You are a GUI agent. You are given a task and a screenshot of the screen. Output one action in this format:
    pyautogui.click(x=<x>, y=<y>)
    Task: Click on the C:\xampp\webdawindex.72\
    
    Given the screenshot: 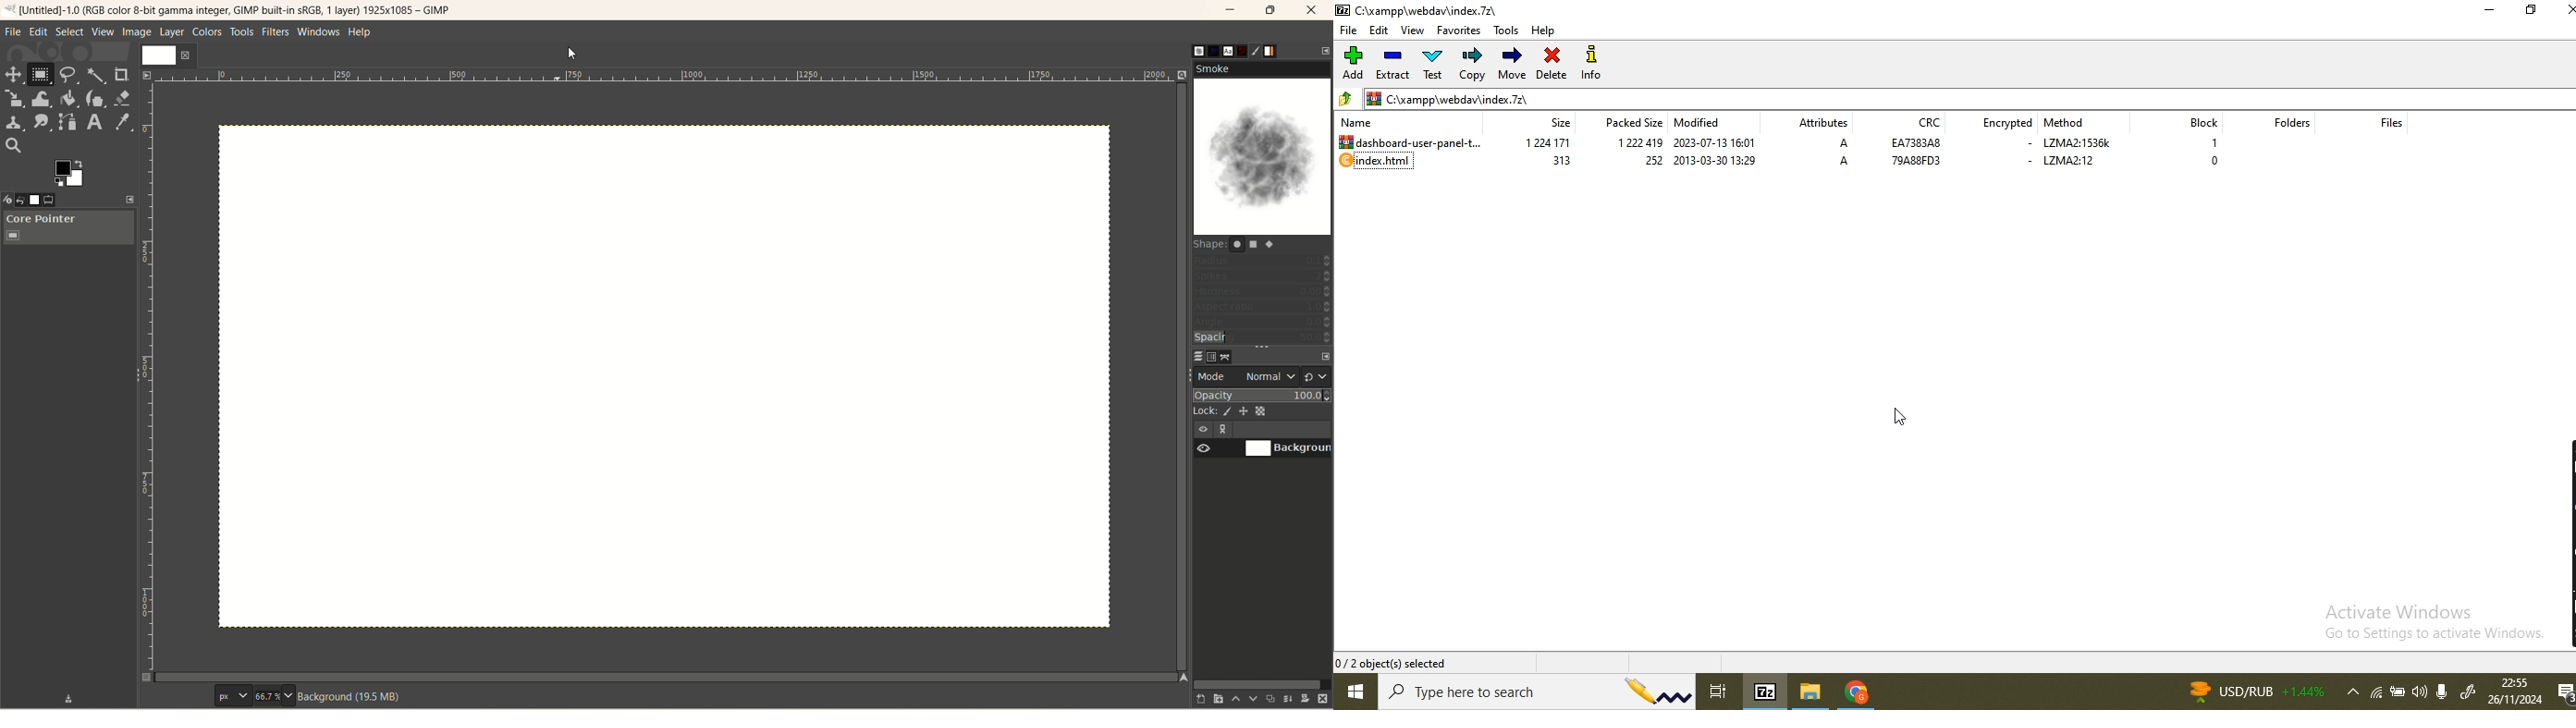 What is the action you would take?
    pyautogui.click(x=1426, y=8)
    